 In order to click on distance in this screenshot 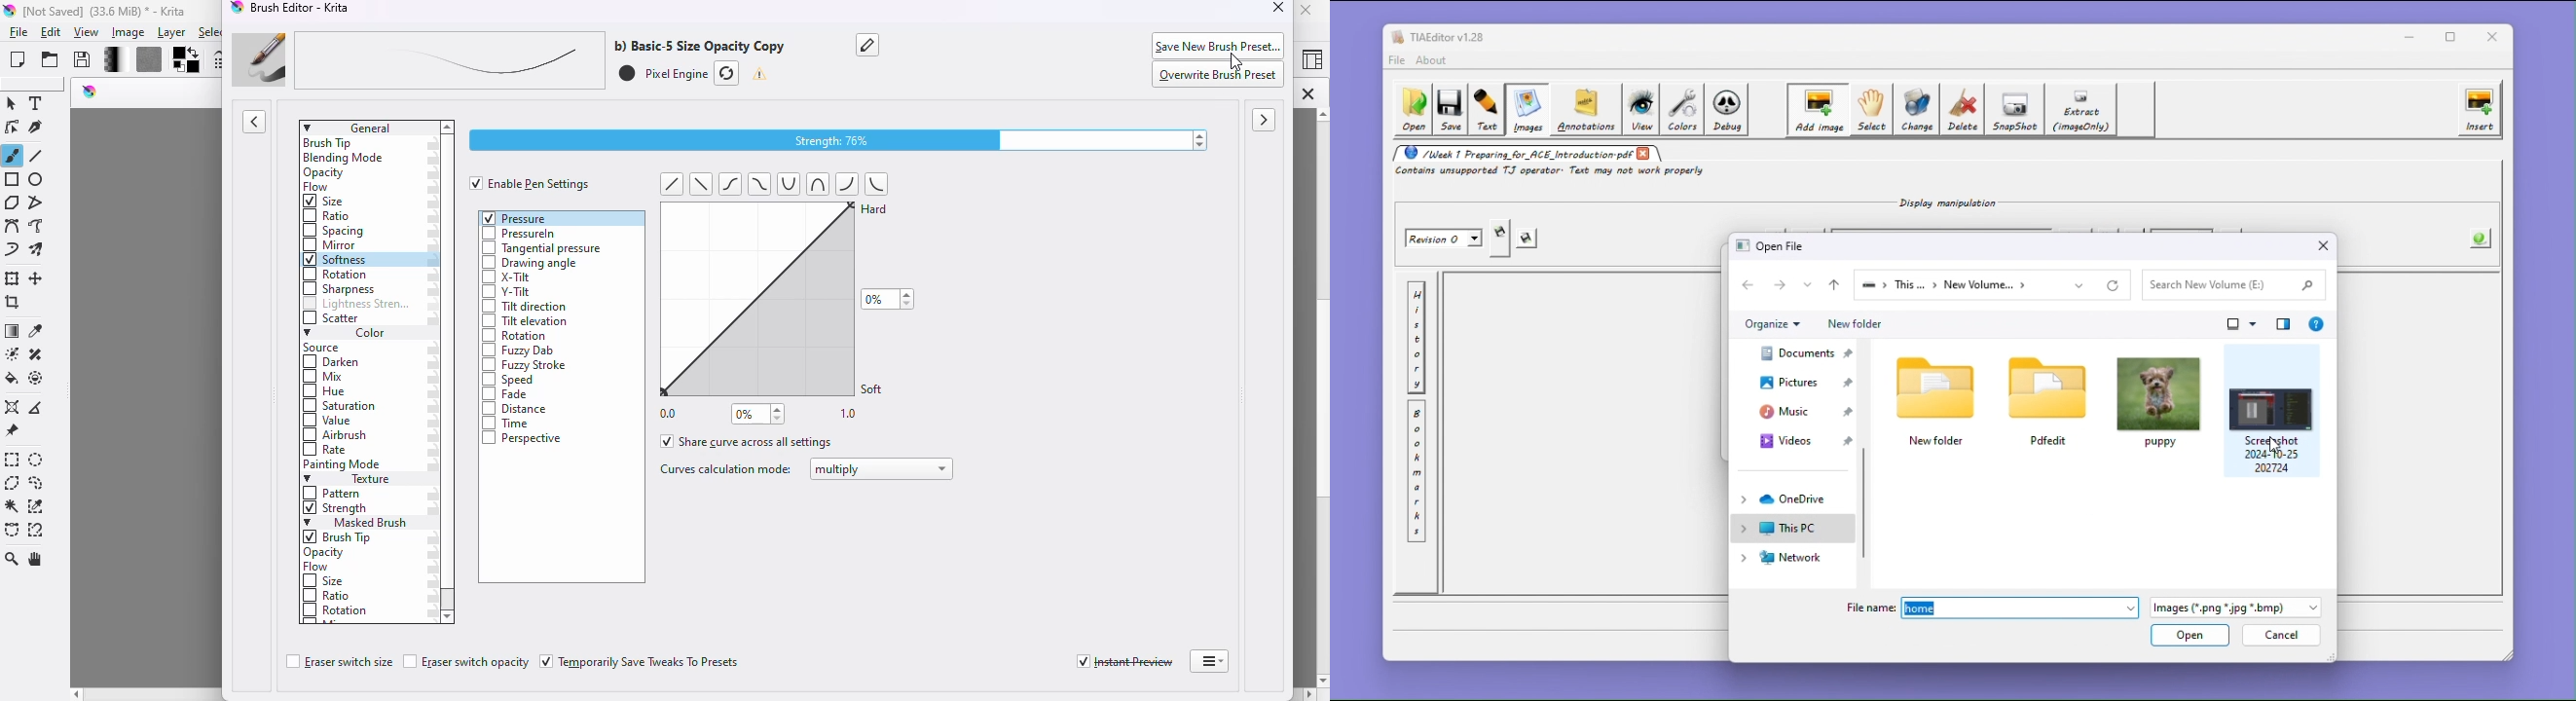, I will do `click(518, 410)`.